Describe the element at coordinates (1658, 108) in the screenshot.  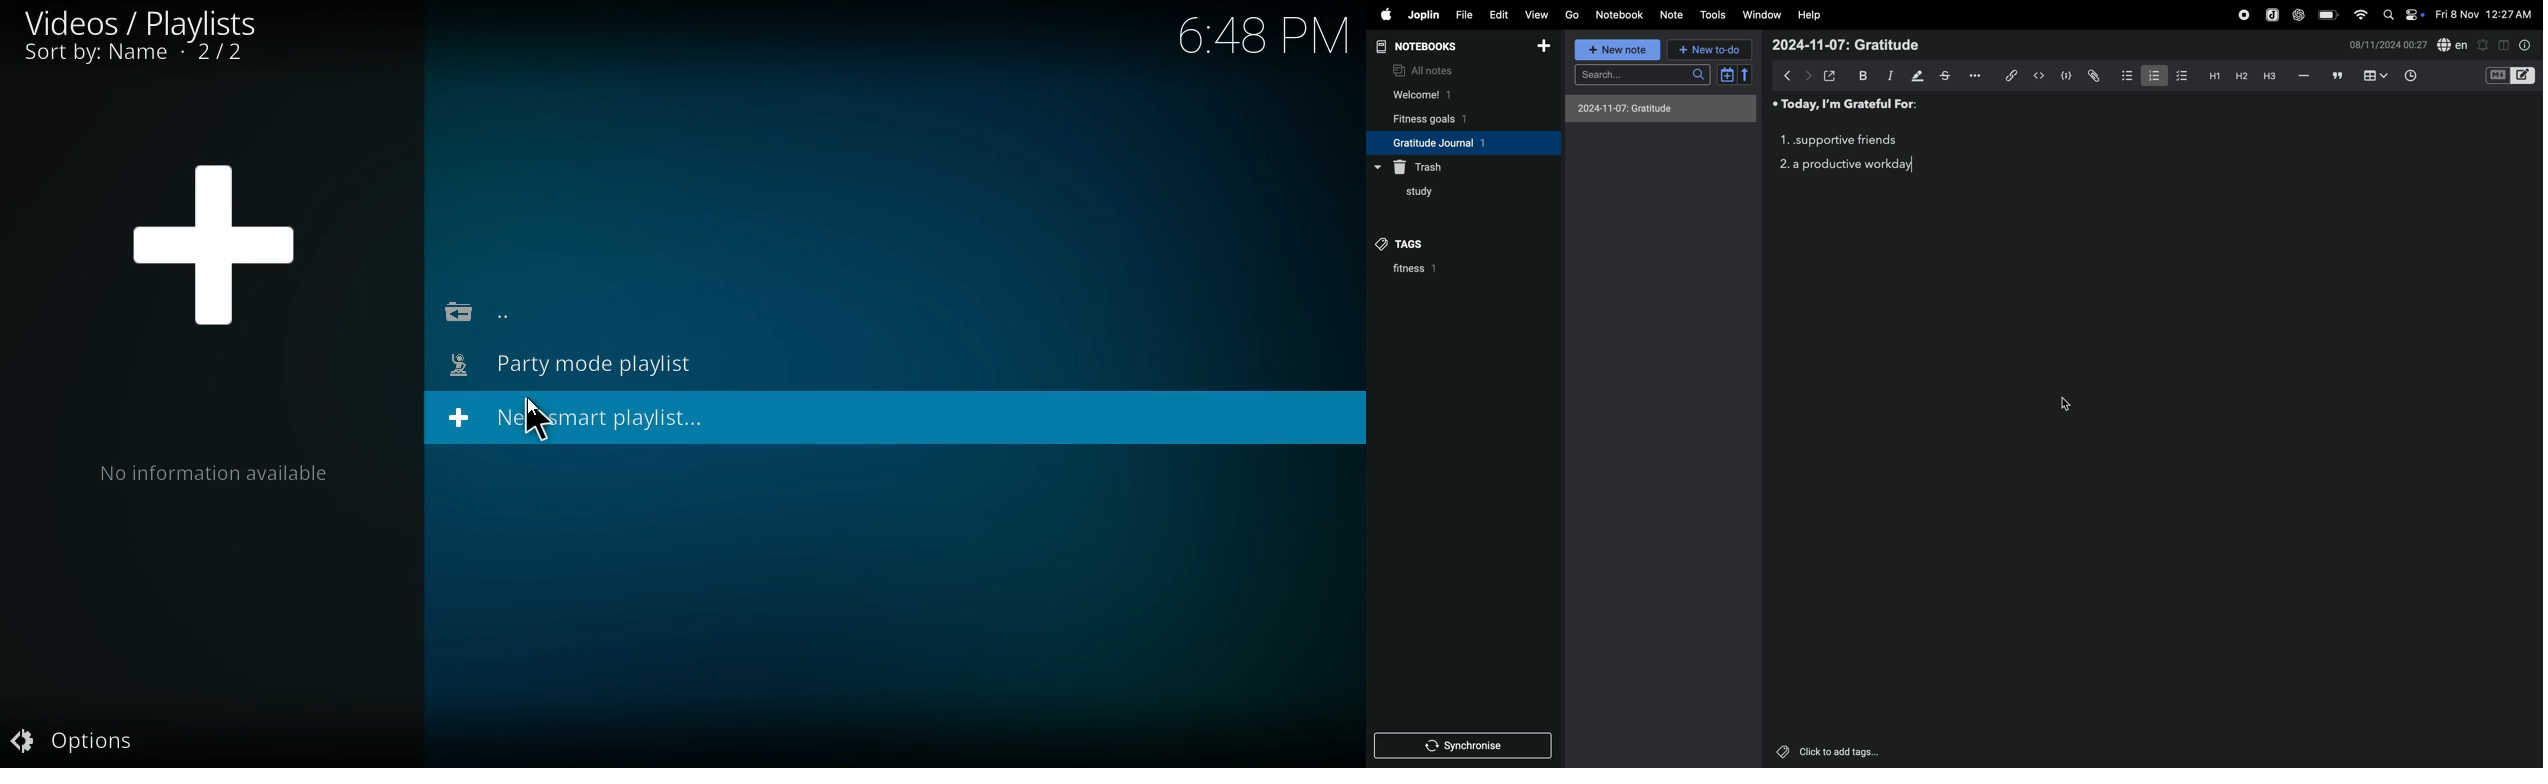
I see `2024-11-07: Gratitude` at that location.